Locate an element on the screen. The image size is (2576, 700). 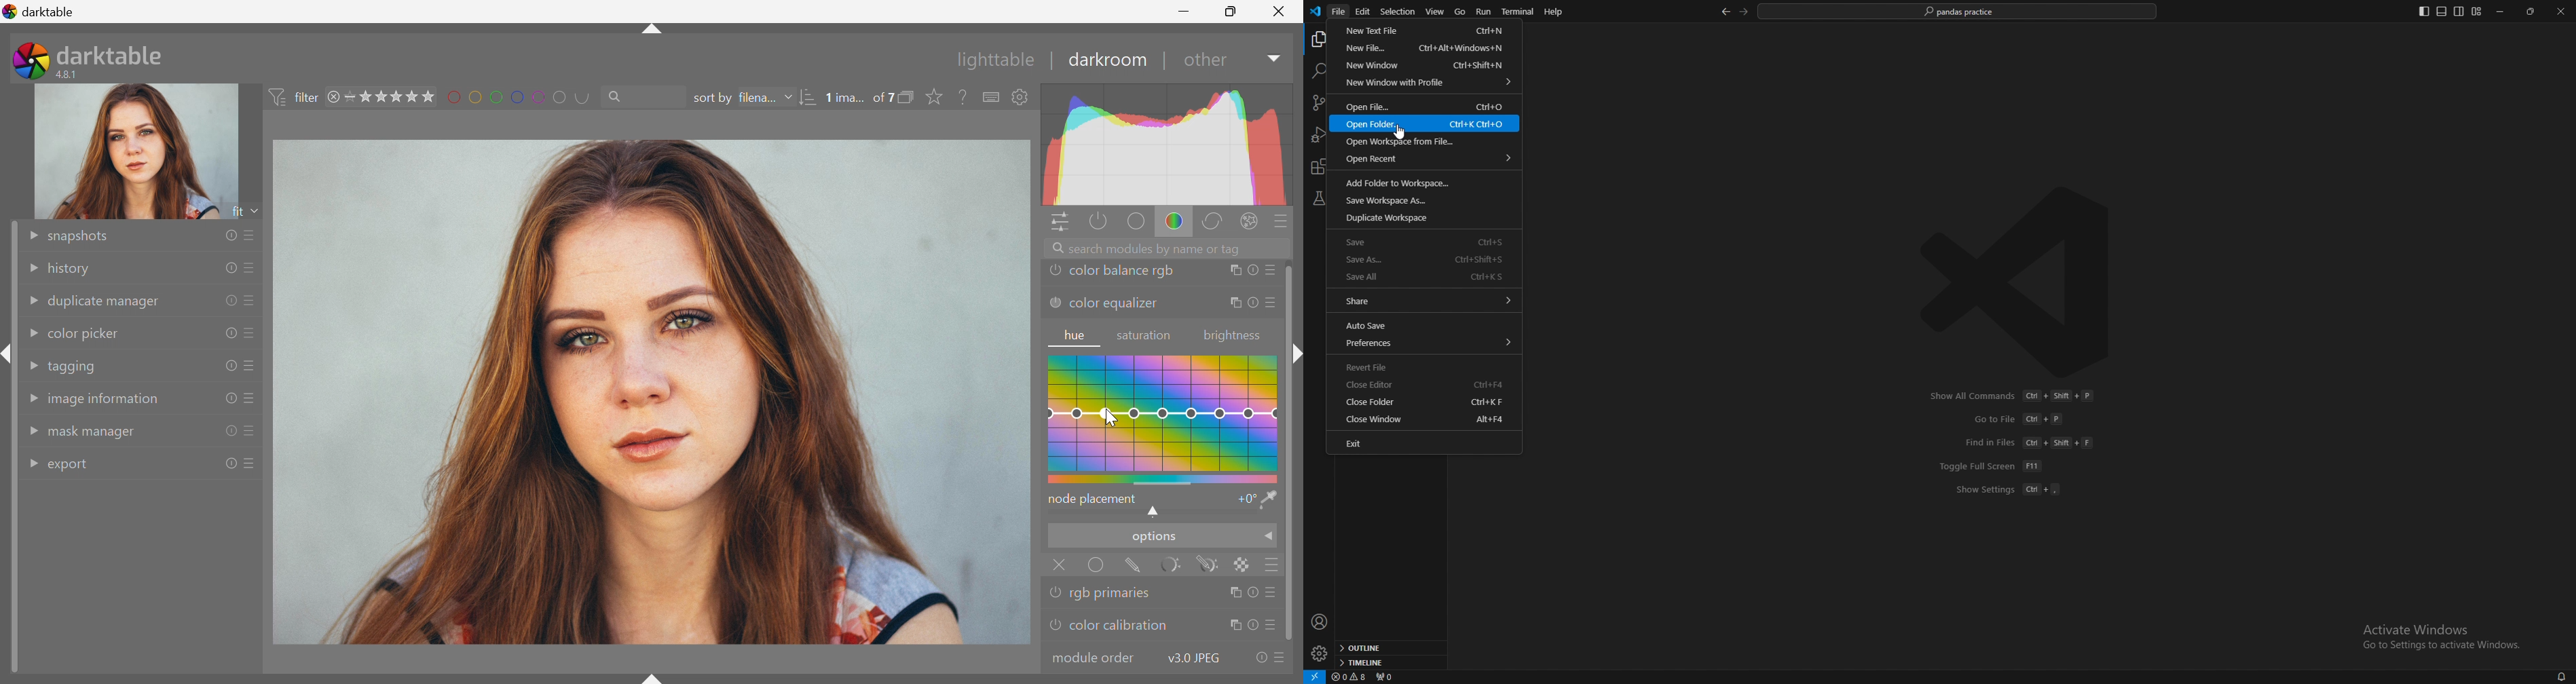
darktable is located at coordinates (112, 52).